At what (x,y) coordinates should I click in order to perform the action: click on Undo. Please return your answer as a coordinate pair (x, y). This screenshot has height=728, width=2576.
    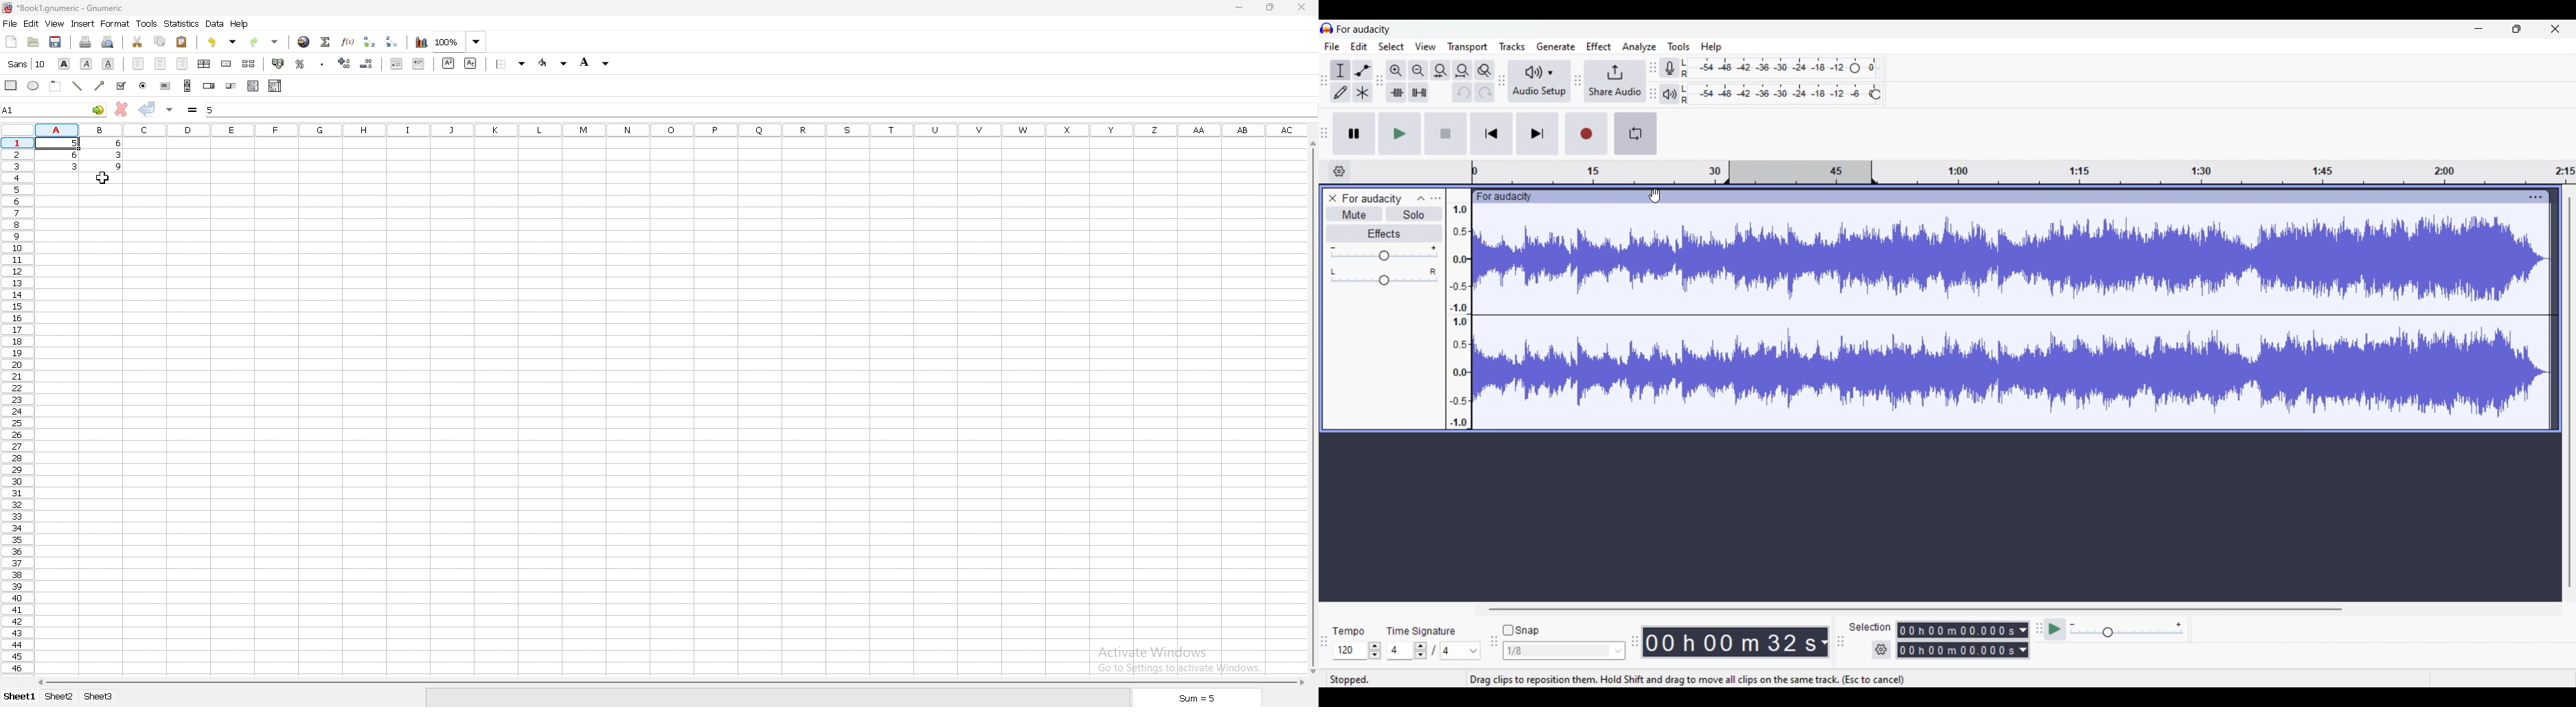
    Looking at the image, I should click on (1463, 92).